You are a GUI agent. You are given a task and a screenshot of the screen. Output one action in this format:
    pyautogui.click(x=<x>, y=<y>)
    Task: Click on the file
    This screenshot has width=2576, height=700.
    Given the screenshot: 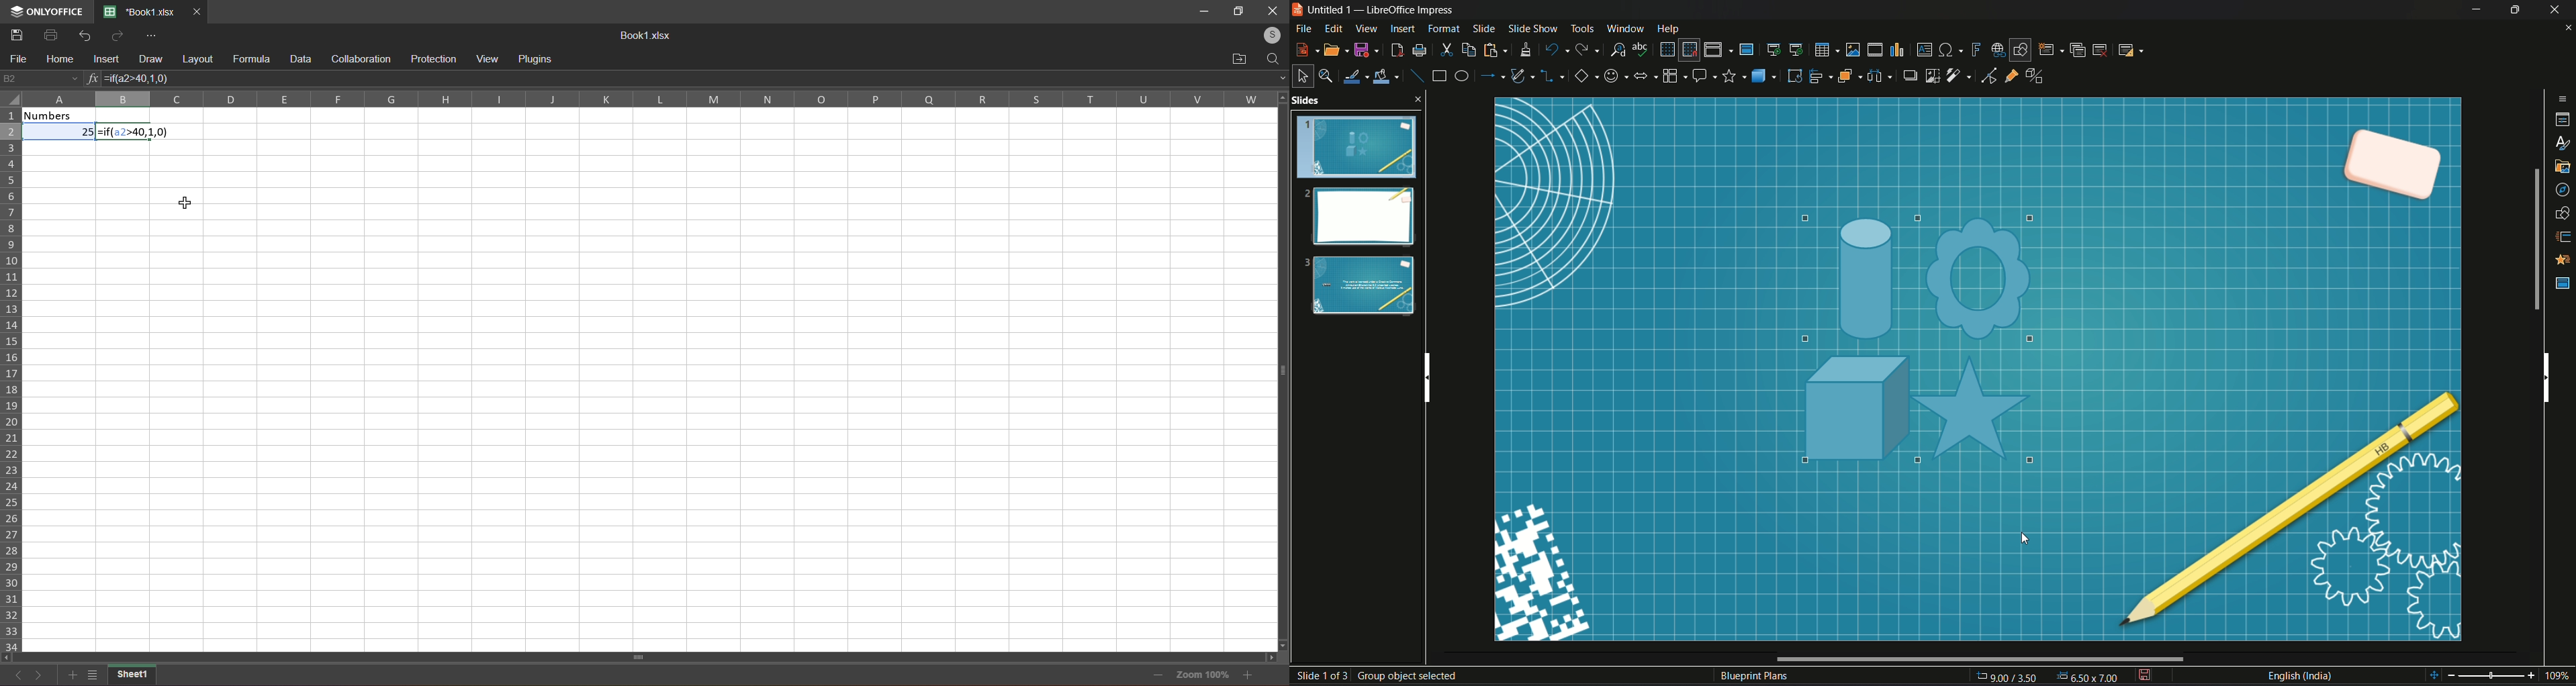 What is the action you would take?
    pyautogui.click(x=17, y=60)
    